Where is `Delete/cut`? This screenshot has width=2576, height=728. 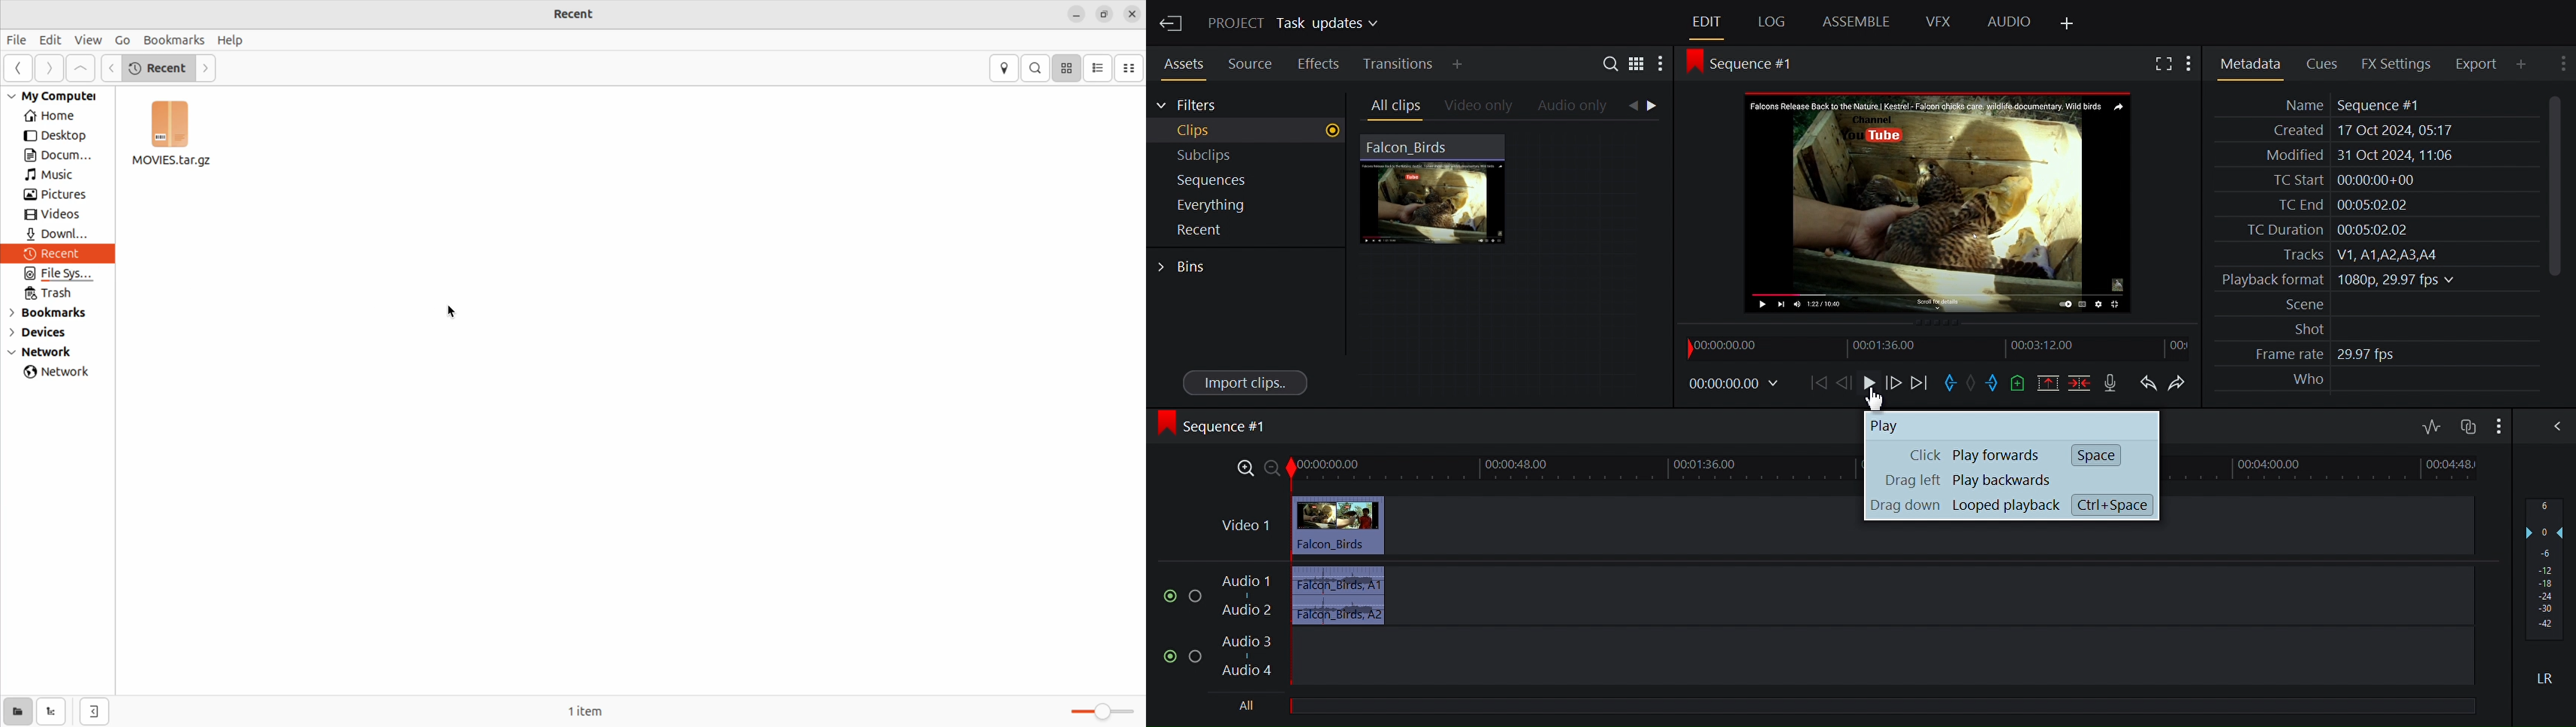 Delete/cut is located at coordinates (2077, 383).